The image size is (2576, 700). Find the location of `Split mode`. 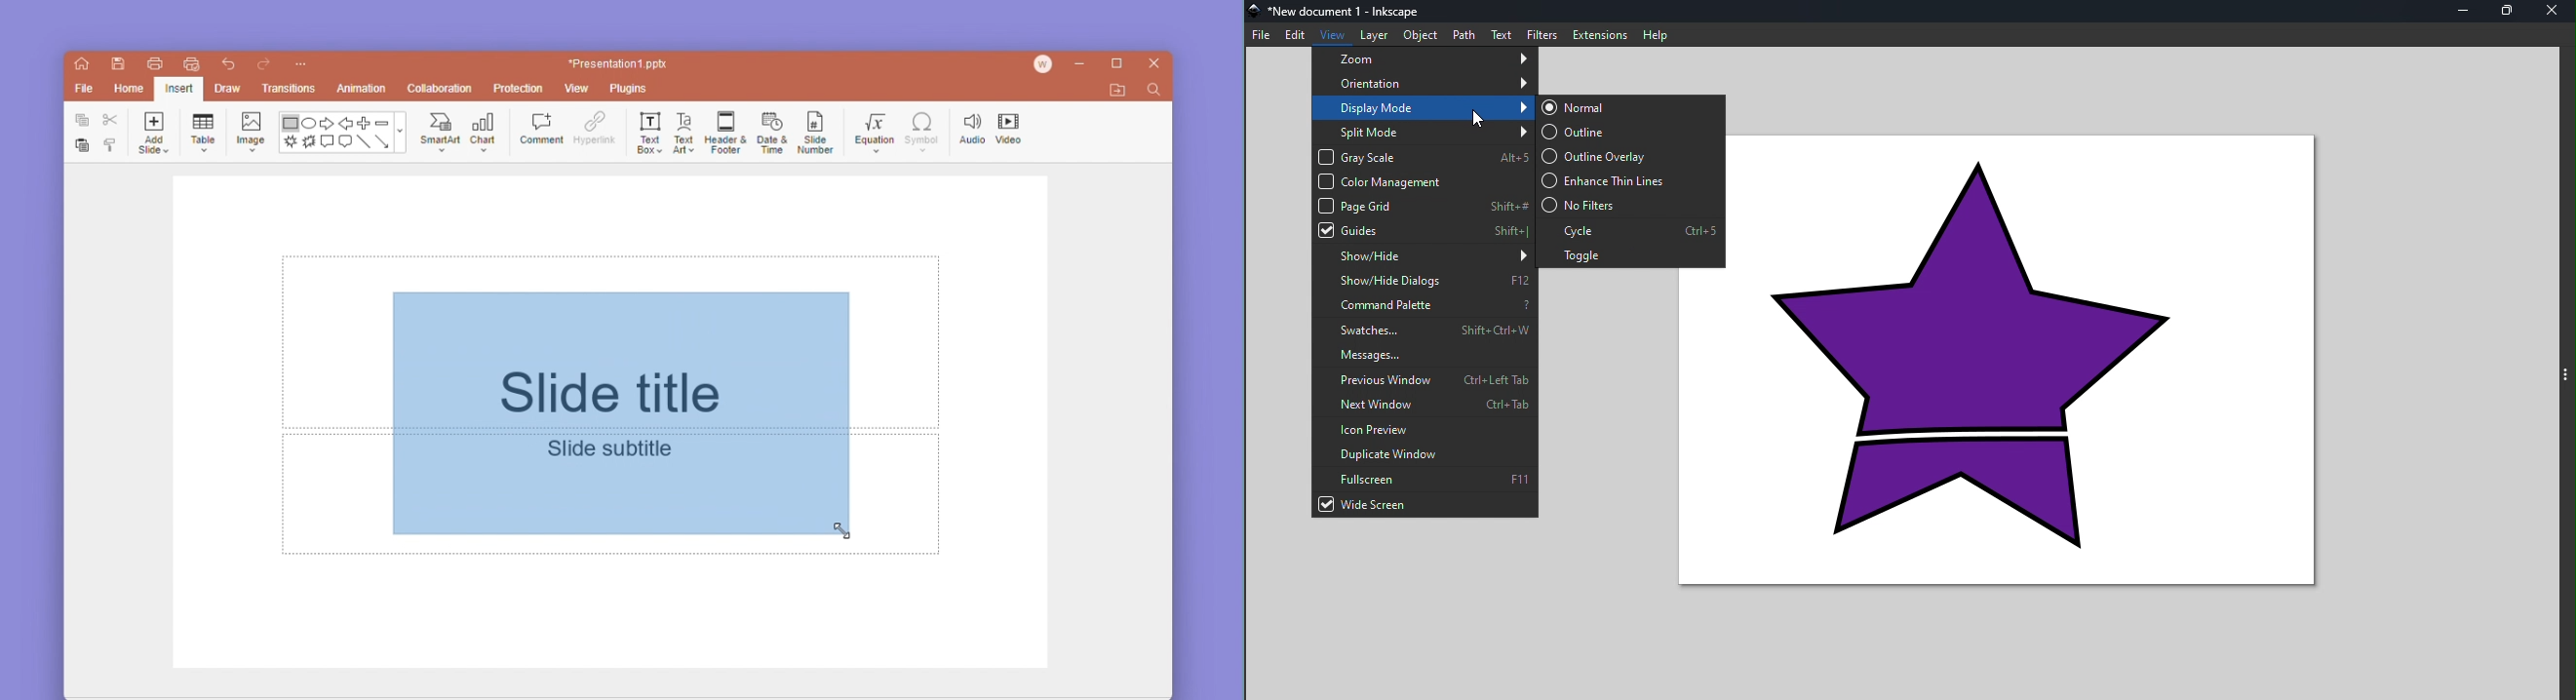

Split mode is located at coordinates (1425, 130).